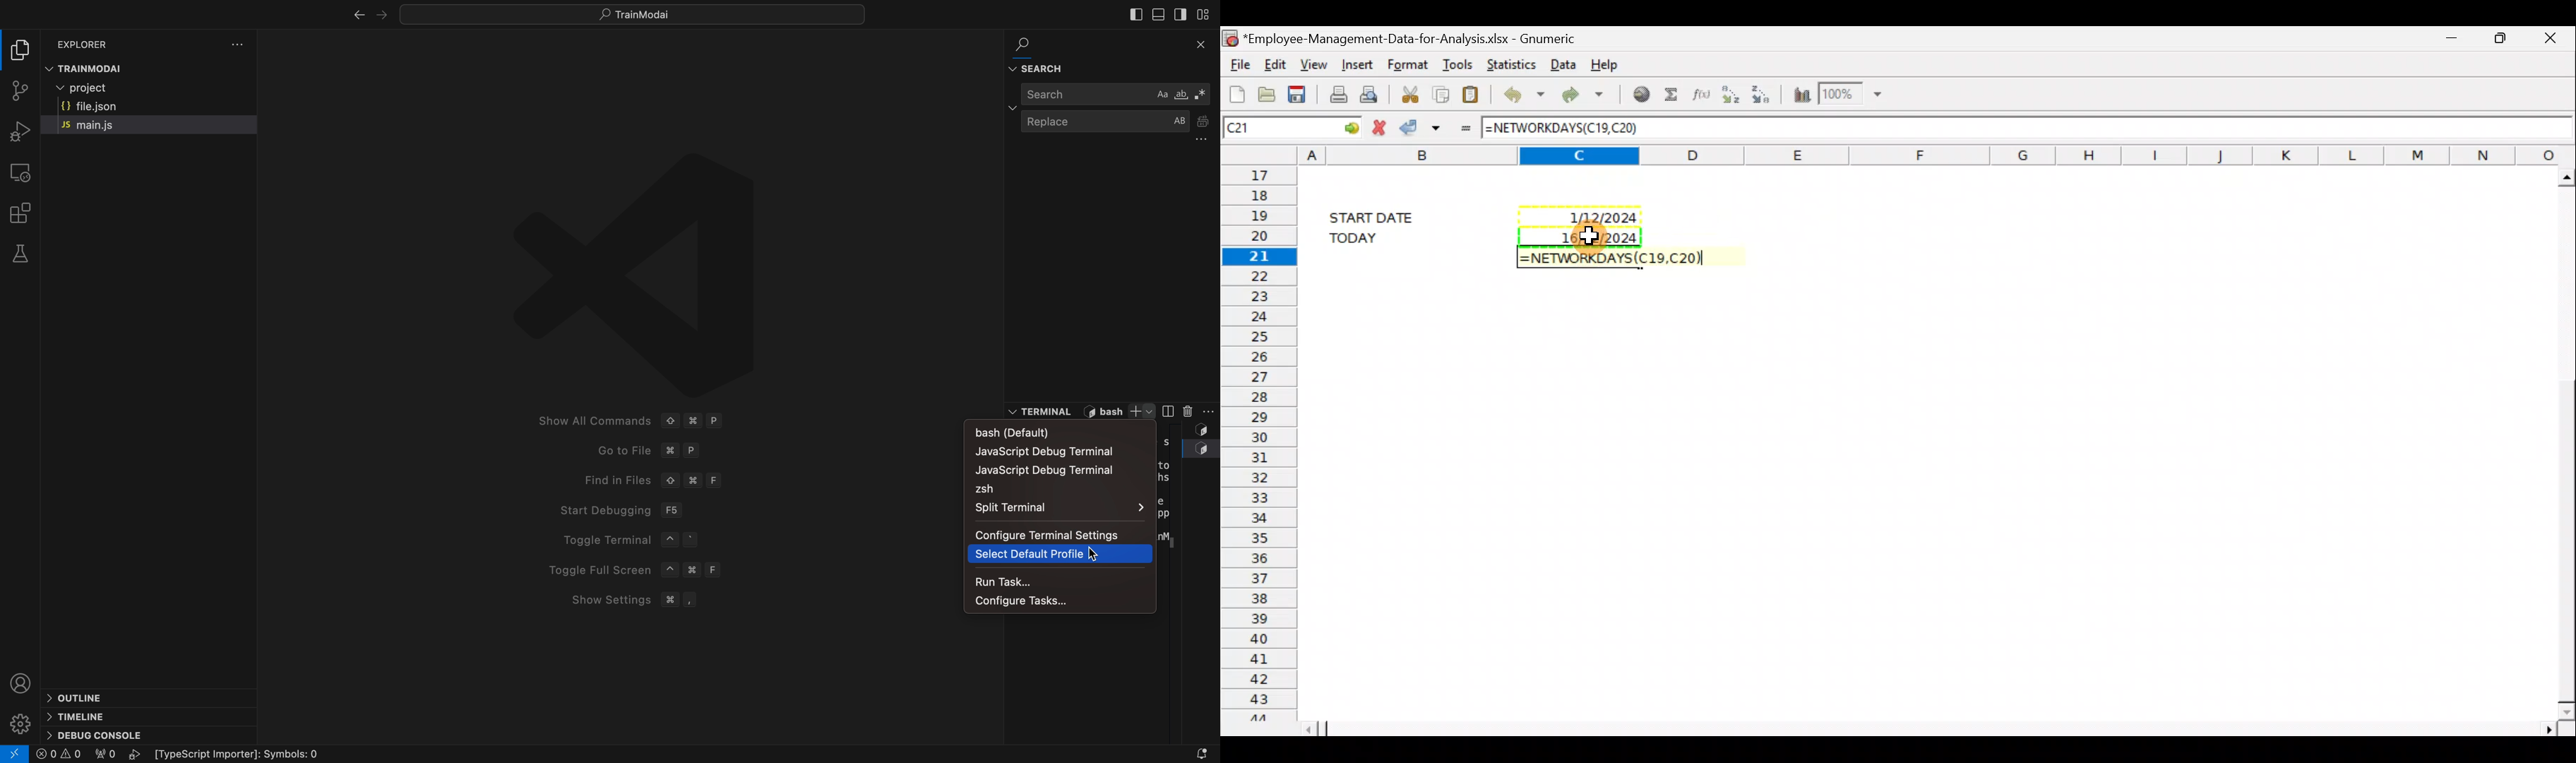 The image size is (2576, 784). What do you see at coordinates (1935, 728) in the screenshot?
I see `Scroll bar` at bounding box center [1935, 728].